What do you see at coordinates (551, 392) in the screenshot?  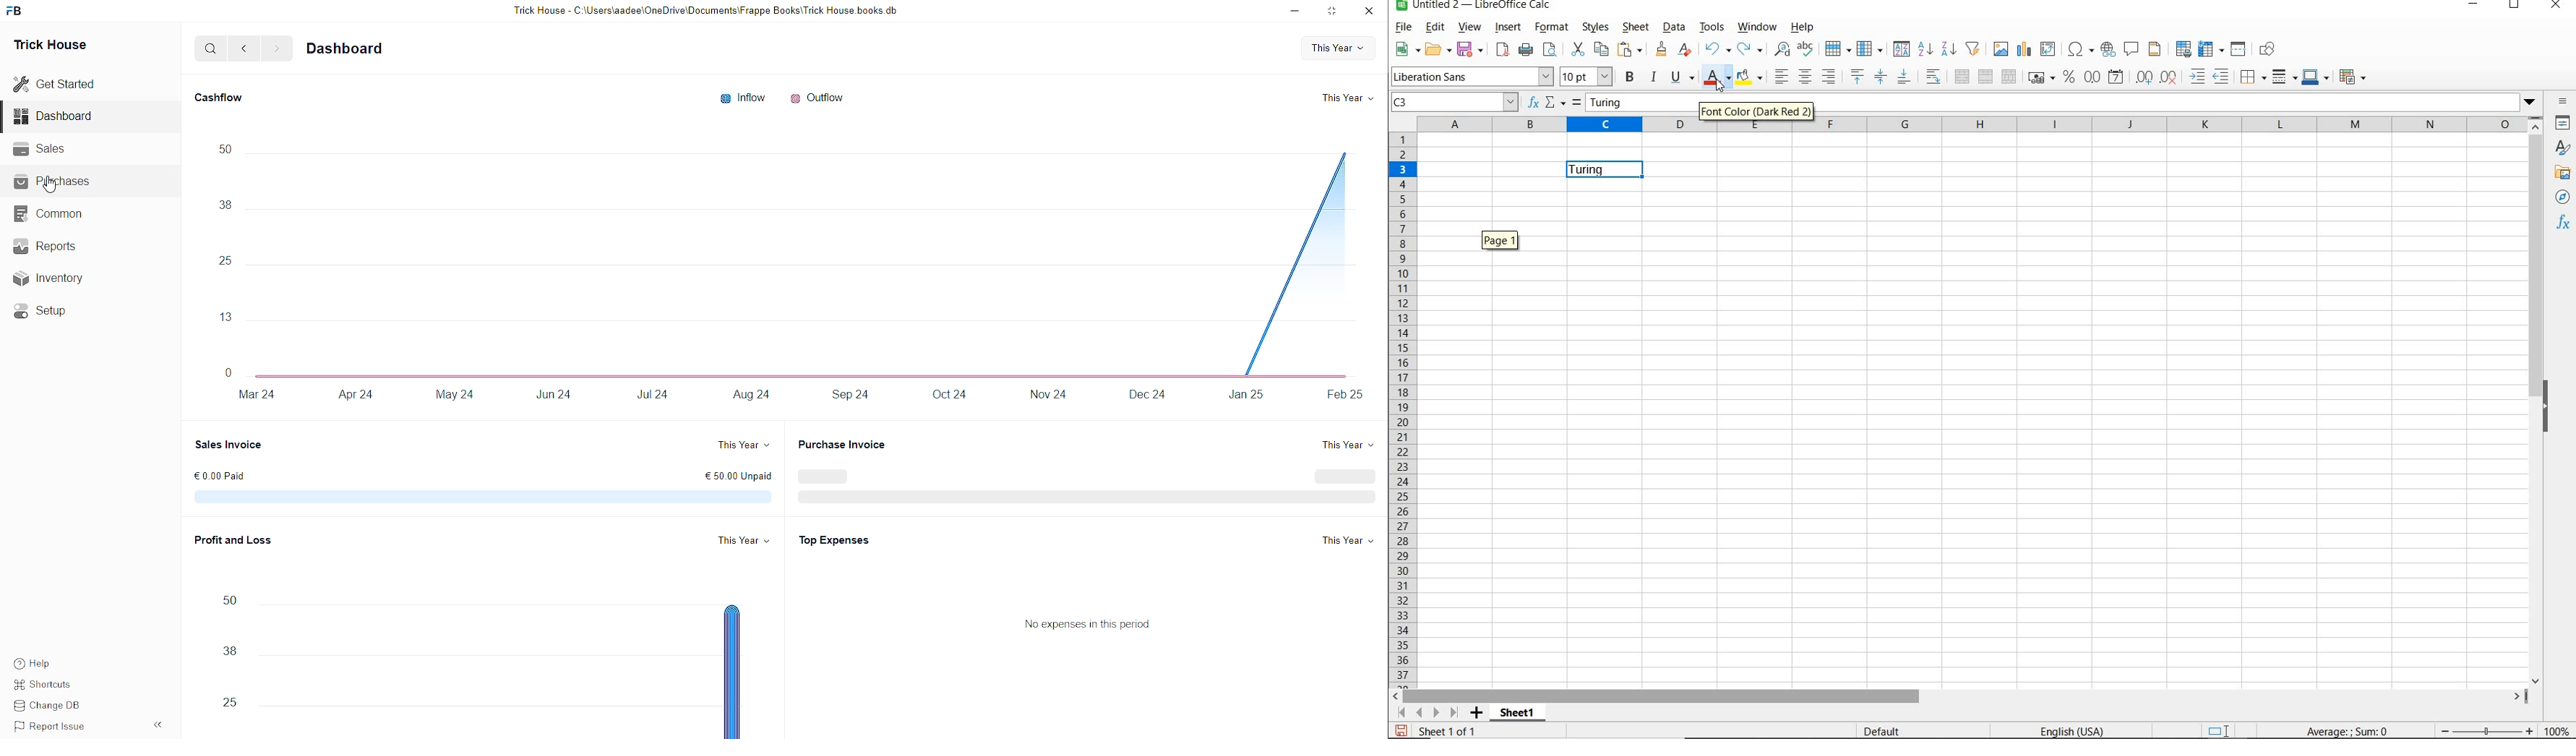 I see `Jun 24` at bounding box center [551, 392].